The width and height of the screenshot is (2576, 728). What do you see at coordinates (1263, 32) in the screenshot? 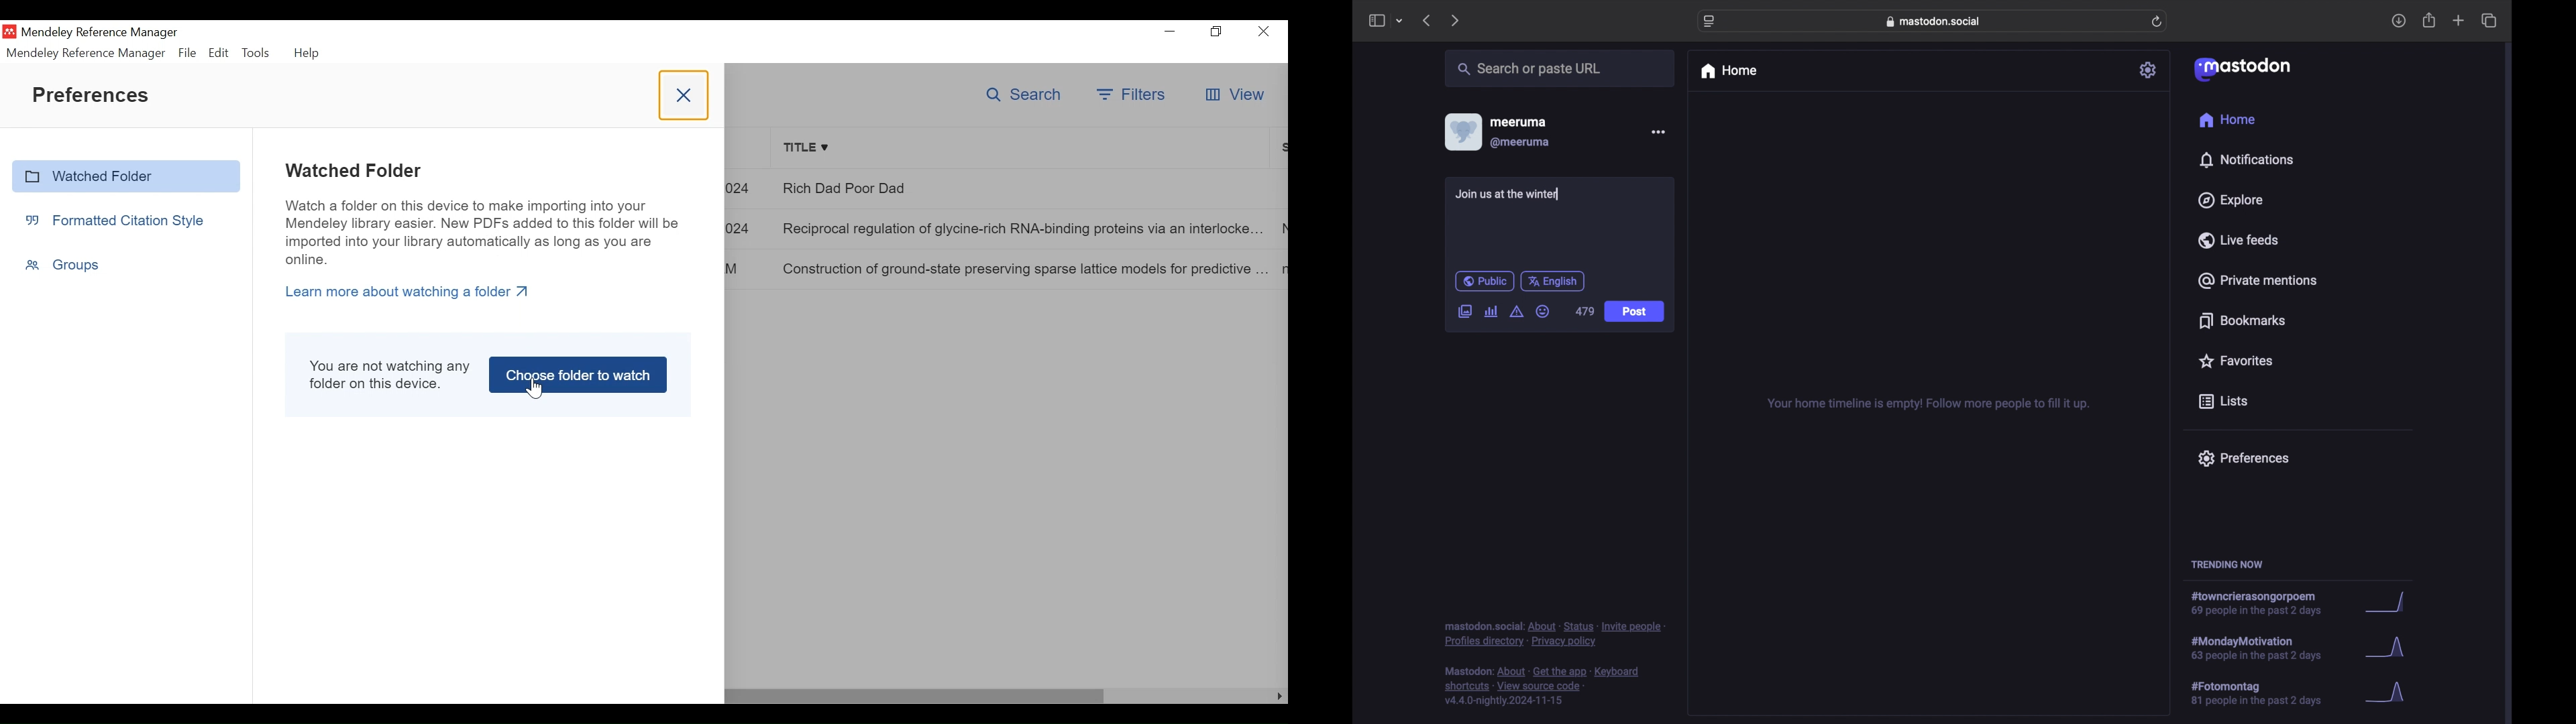
I see `Close` at bounding box center [1263, 32].